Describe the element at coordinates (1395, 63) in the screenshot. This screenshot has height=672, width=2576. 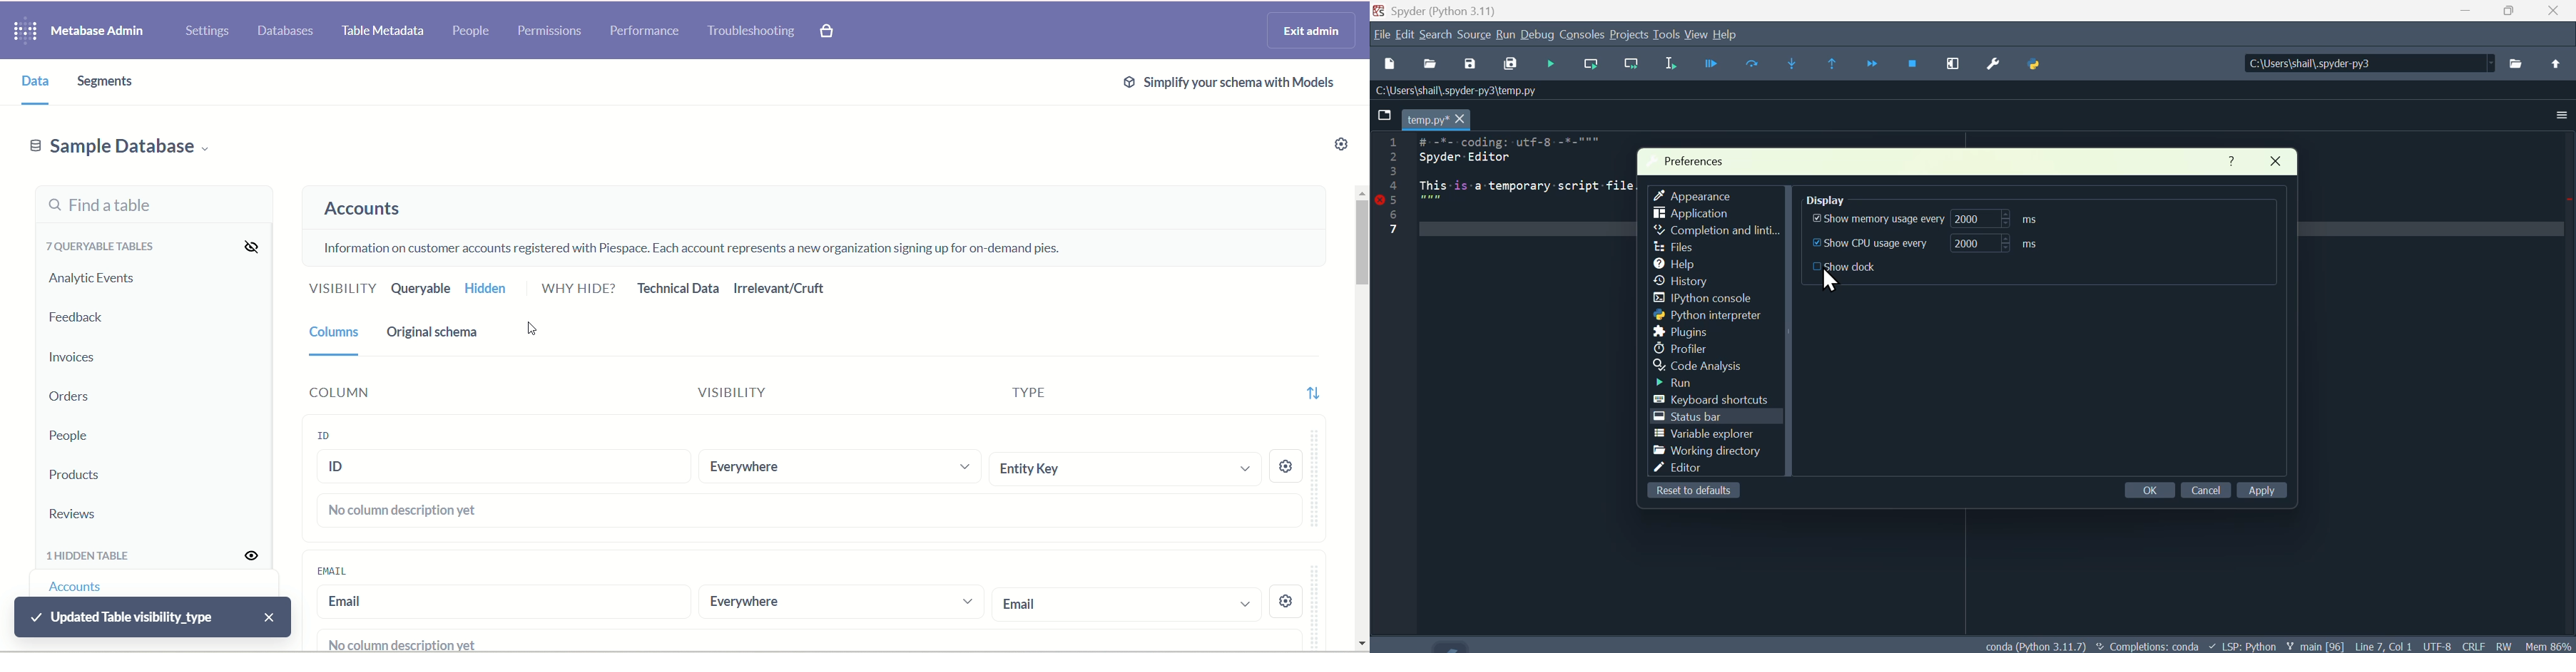
I see `New file` at that location.